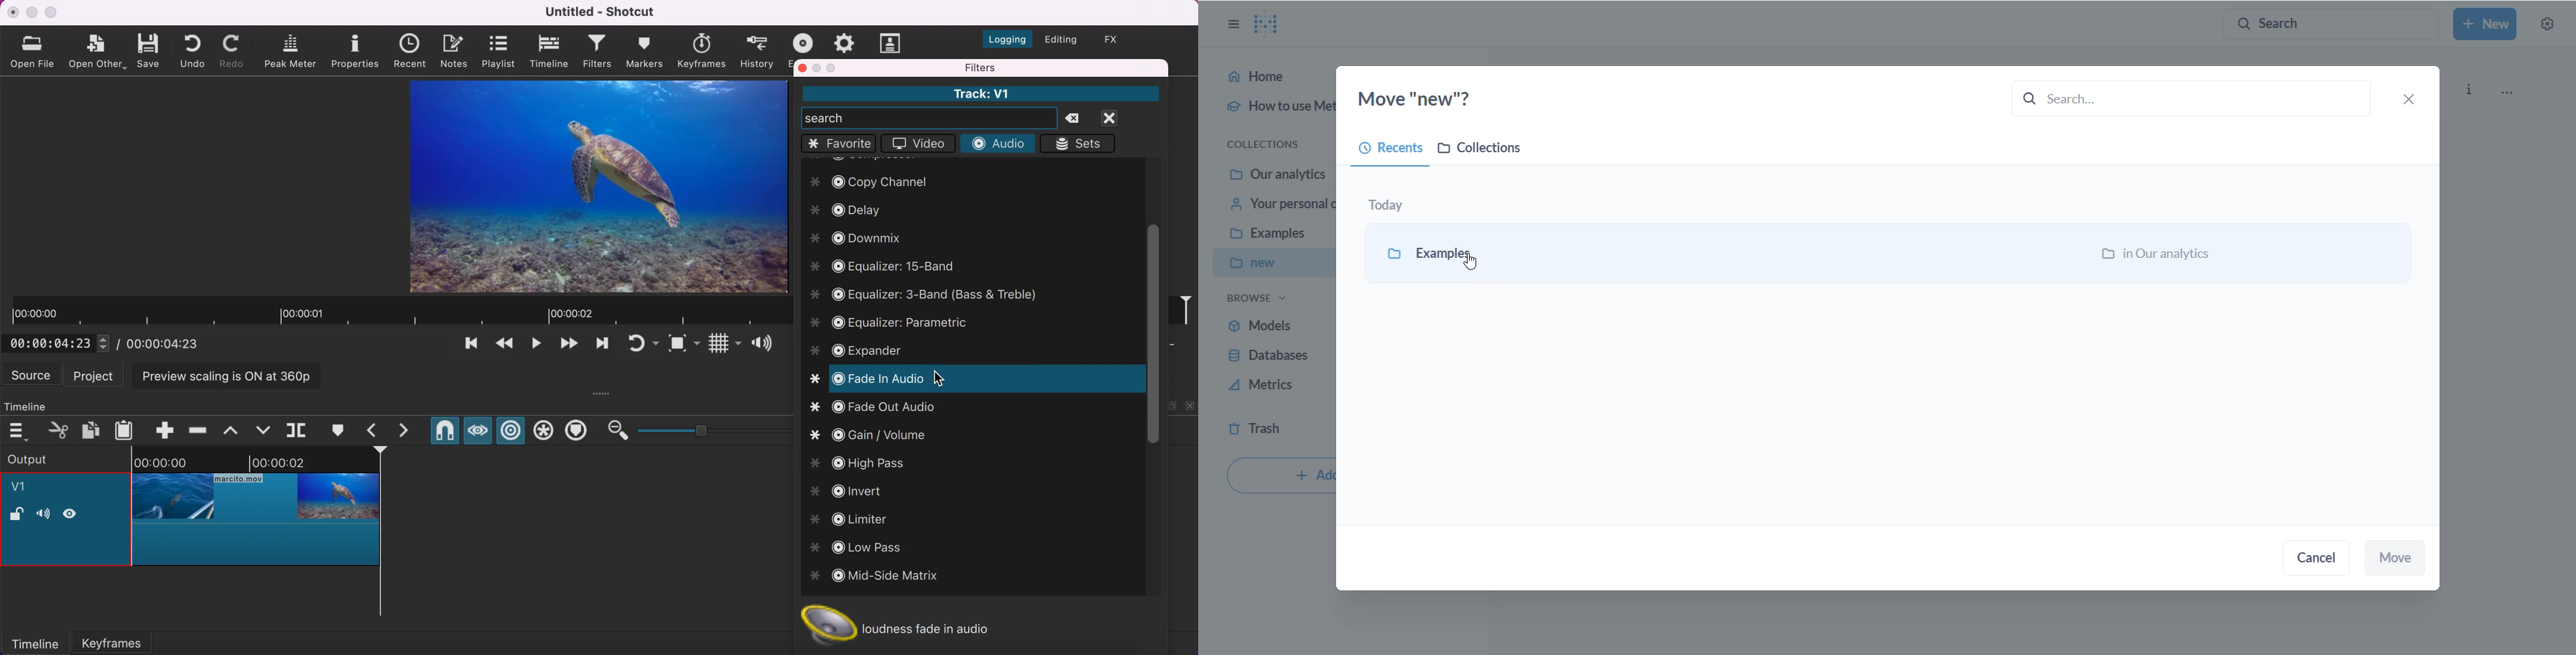 The image size is (2576, 672). What do you see at coordinates (31, 12) in the screenshot?
I see `minimize` at bounding box center [31, 12].